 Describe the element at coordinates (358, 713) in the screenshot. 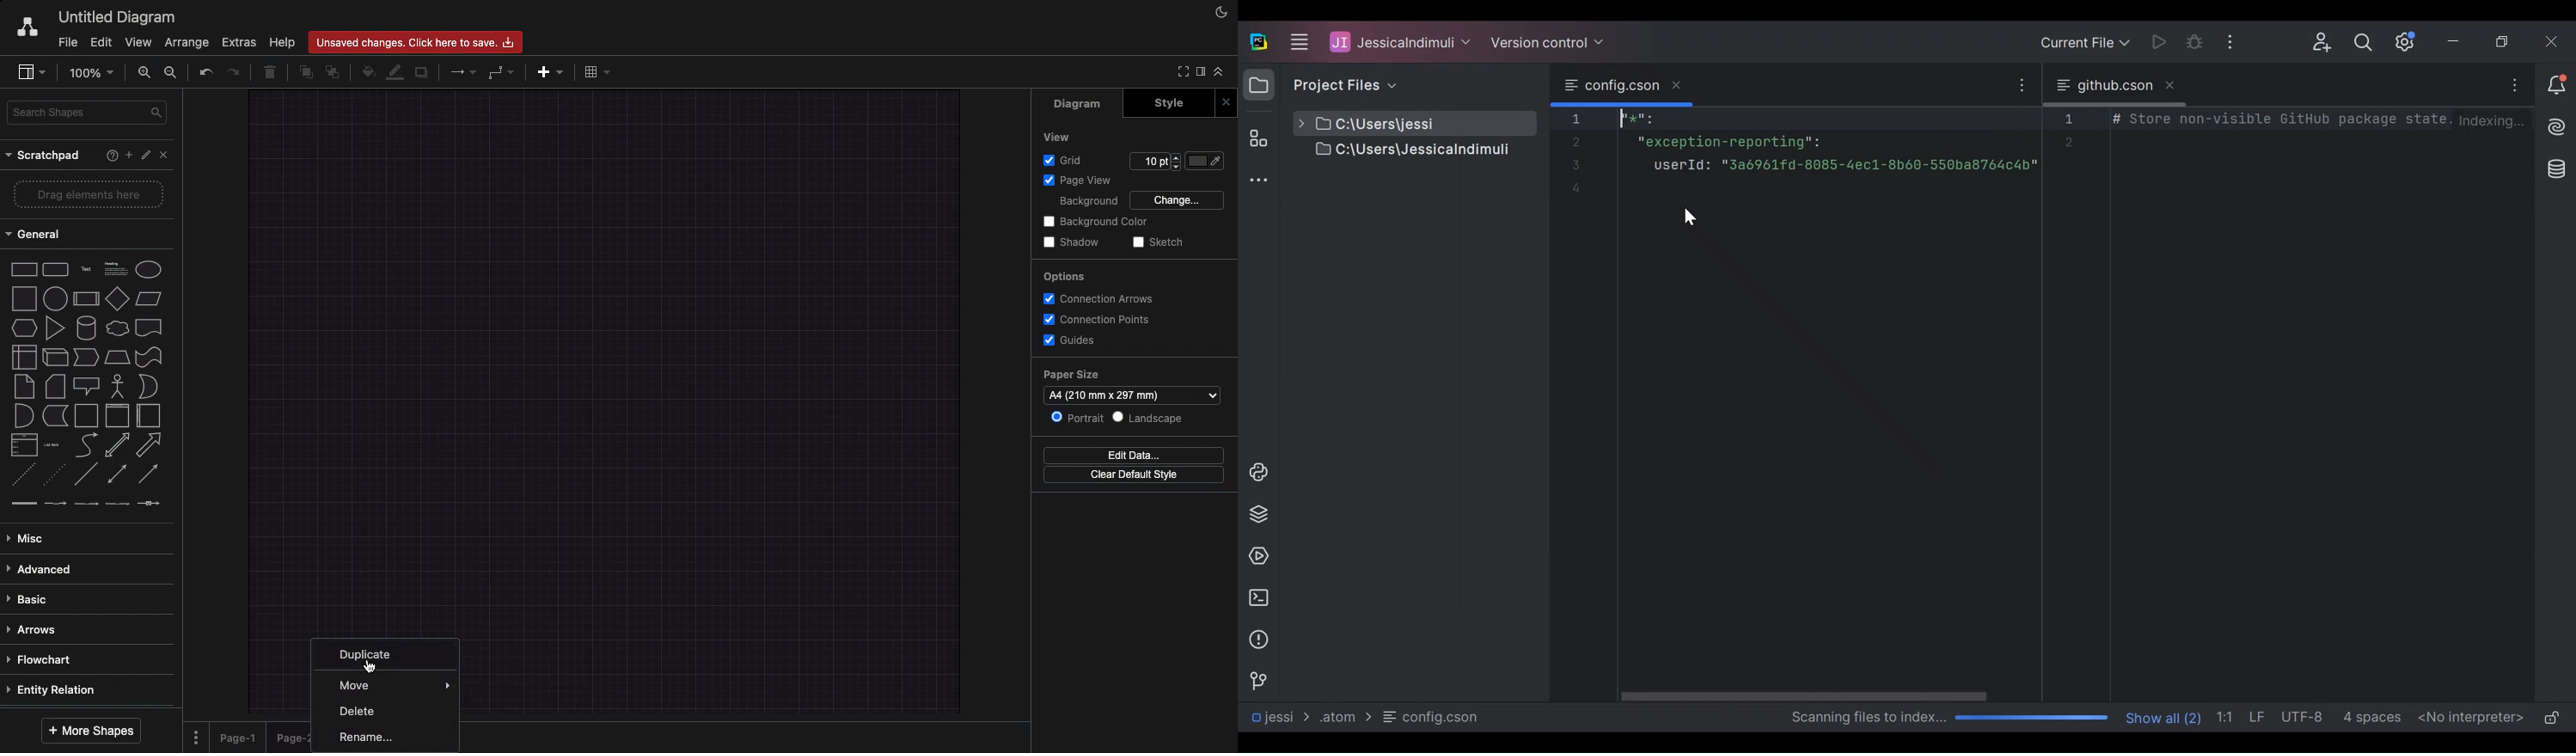

I see `Delete` at that location.